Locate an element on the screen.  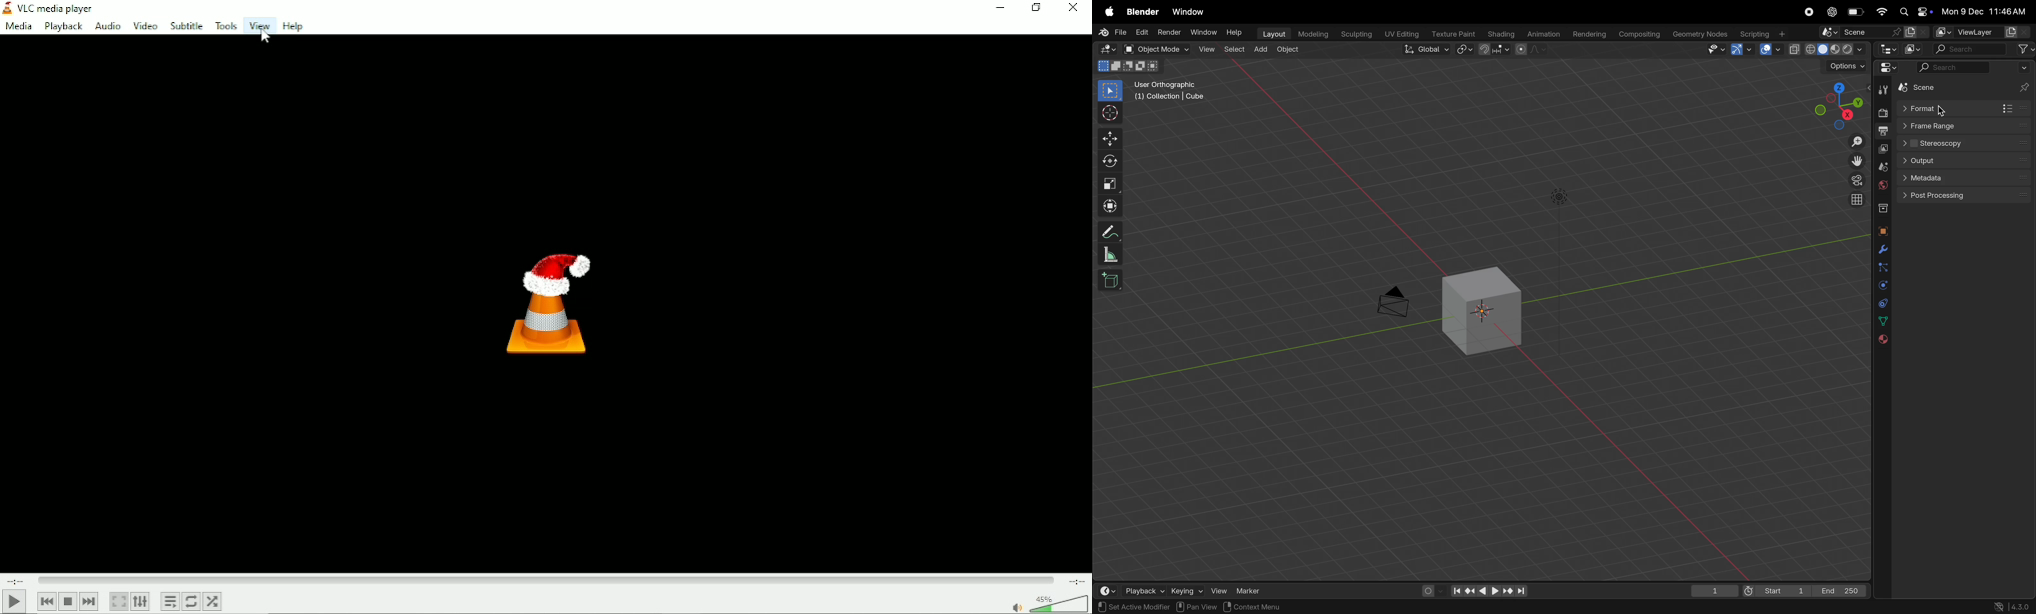
apple menu is located at coordinates (1109, 12).